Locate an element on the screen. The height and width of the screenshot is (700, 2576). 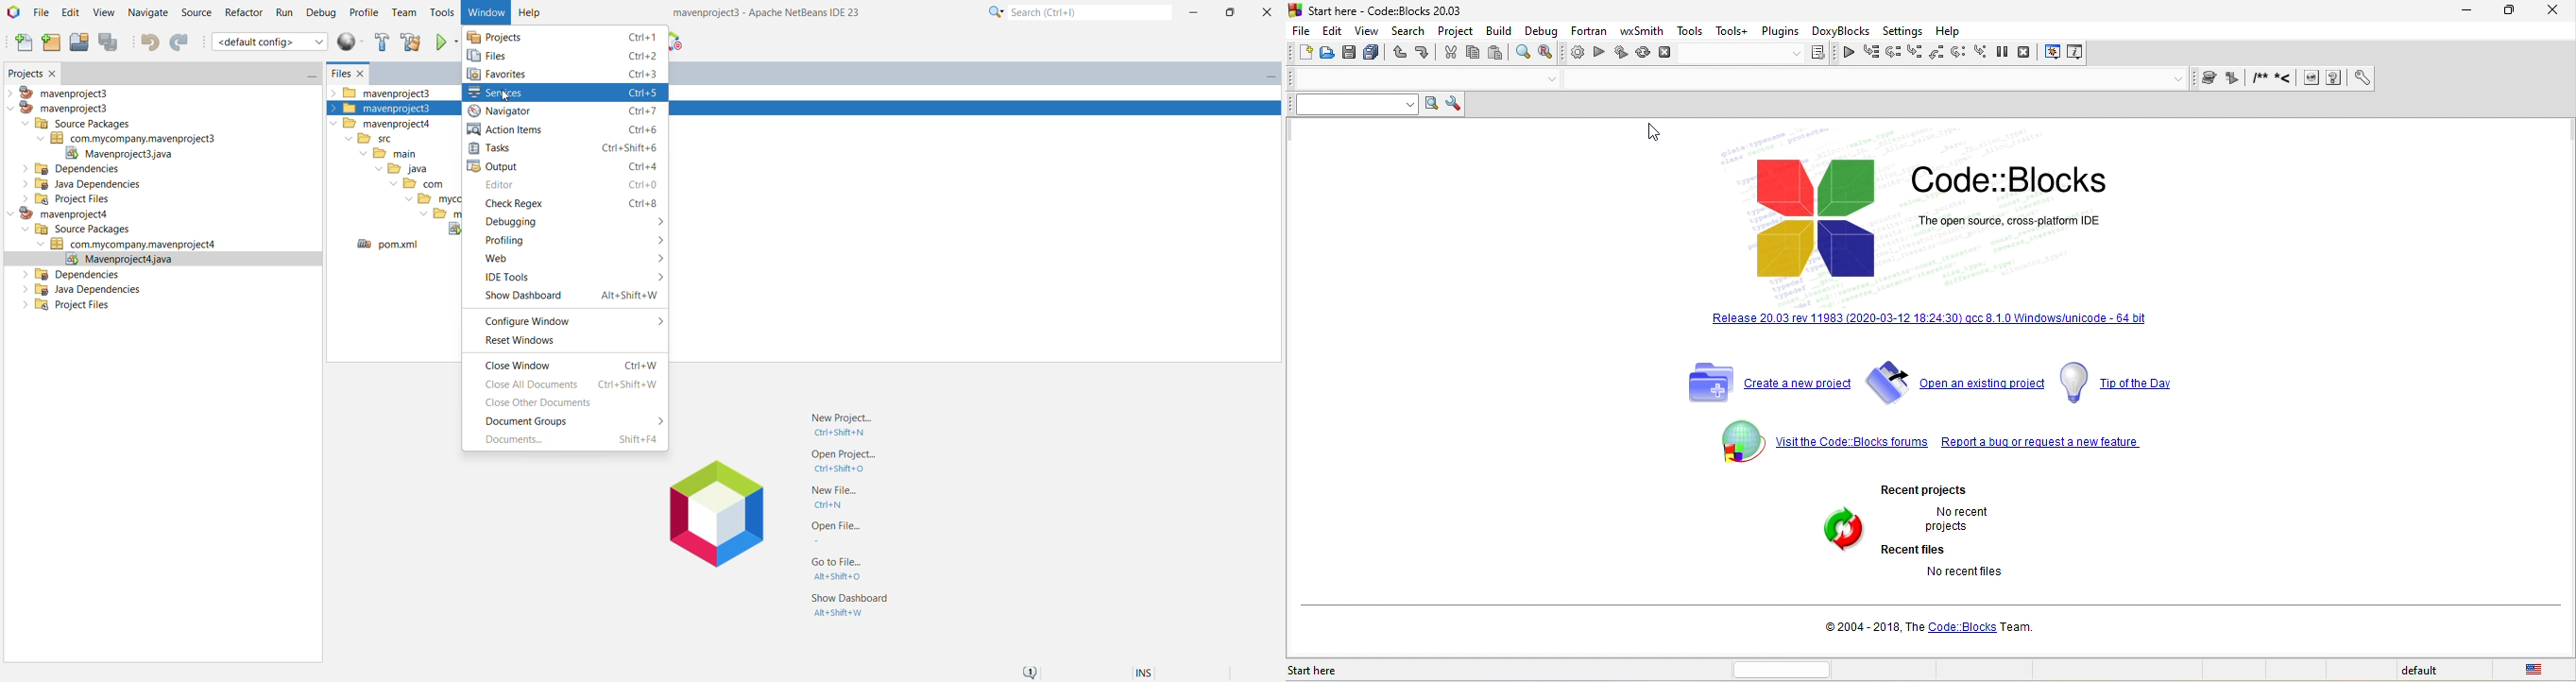
no recent projects is located at coordinates (1953, 520).